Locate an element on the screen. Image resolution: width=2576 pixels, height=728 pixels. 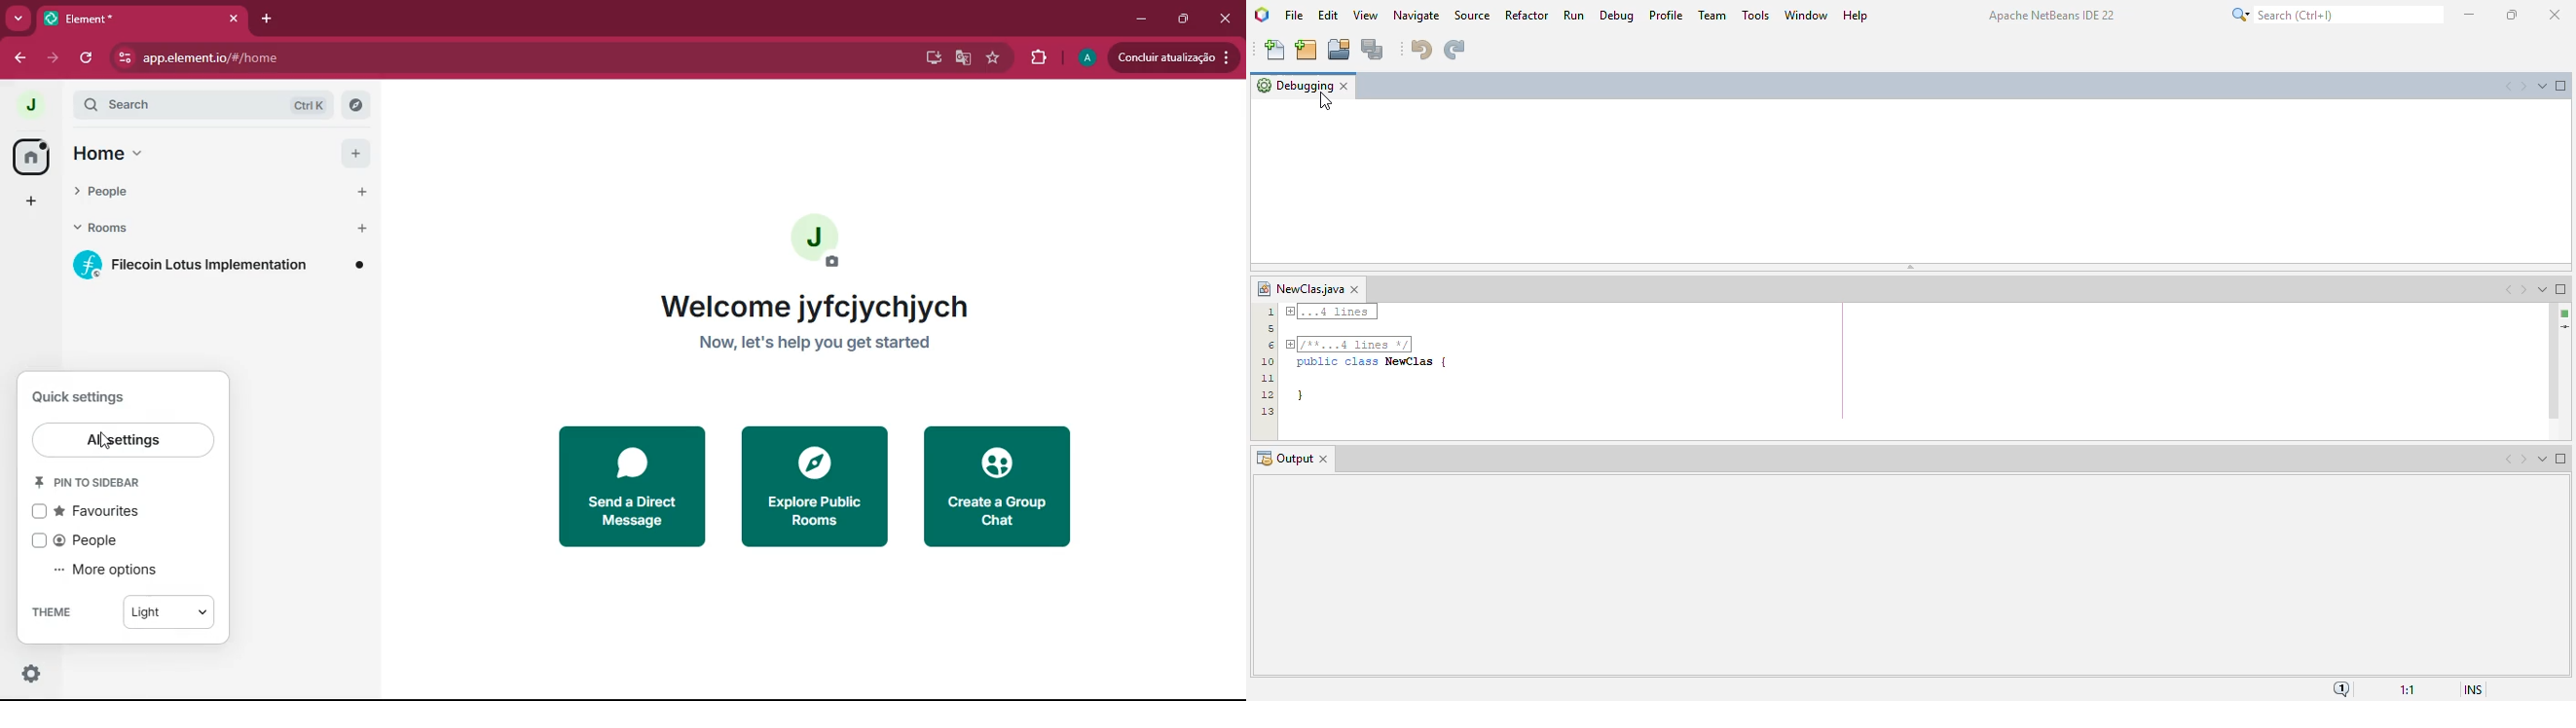
app.element.io/#/home is located at coordinates (452, 59).